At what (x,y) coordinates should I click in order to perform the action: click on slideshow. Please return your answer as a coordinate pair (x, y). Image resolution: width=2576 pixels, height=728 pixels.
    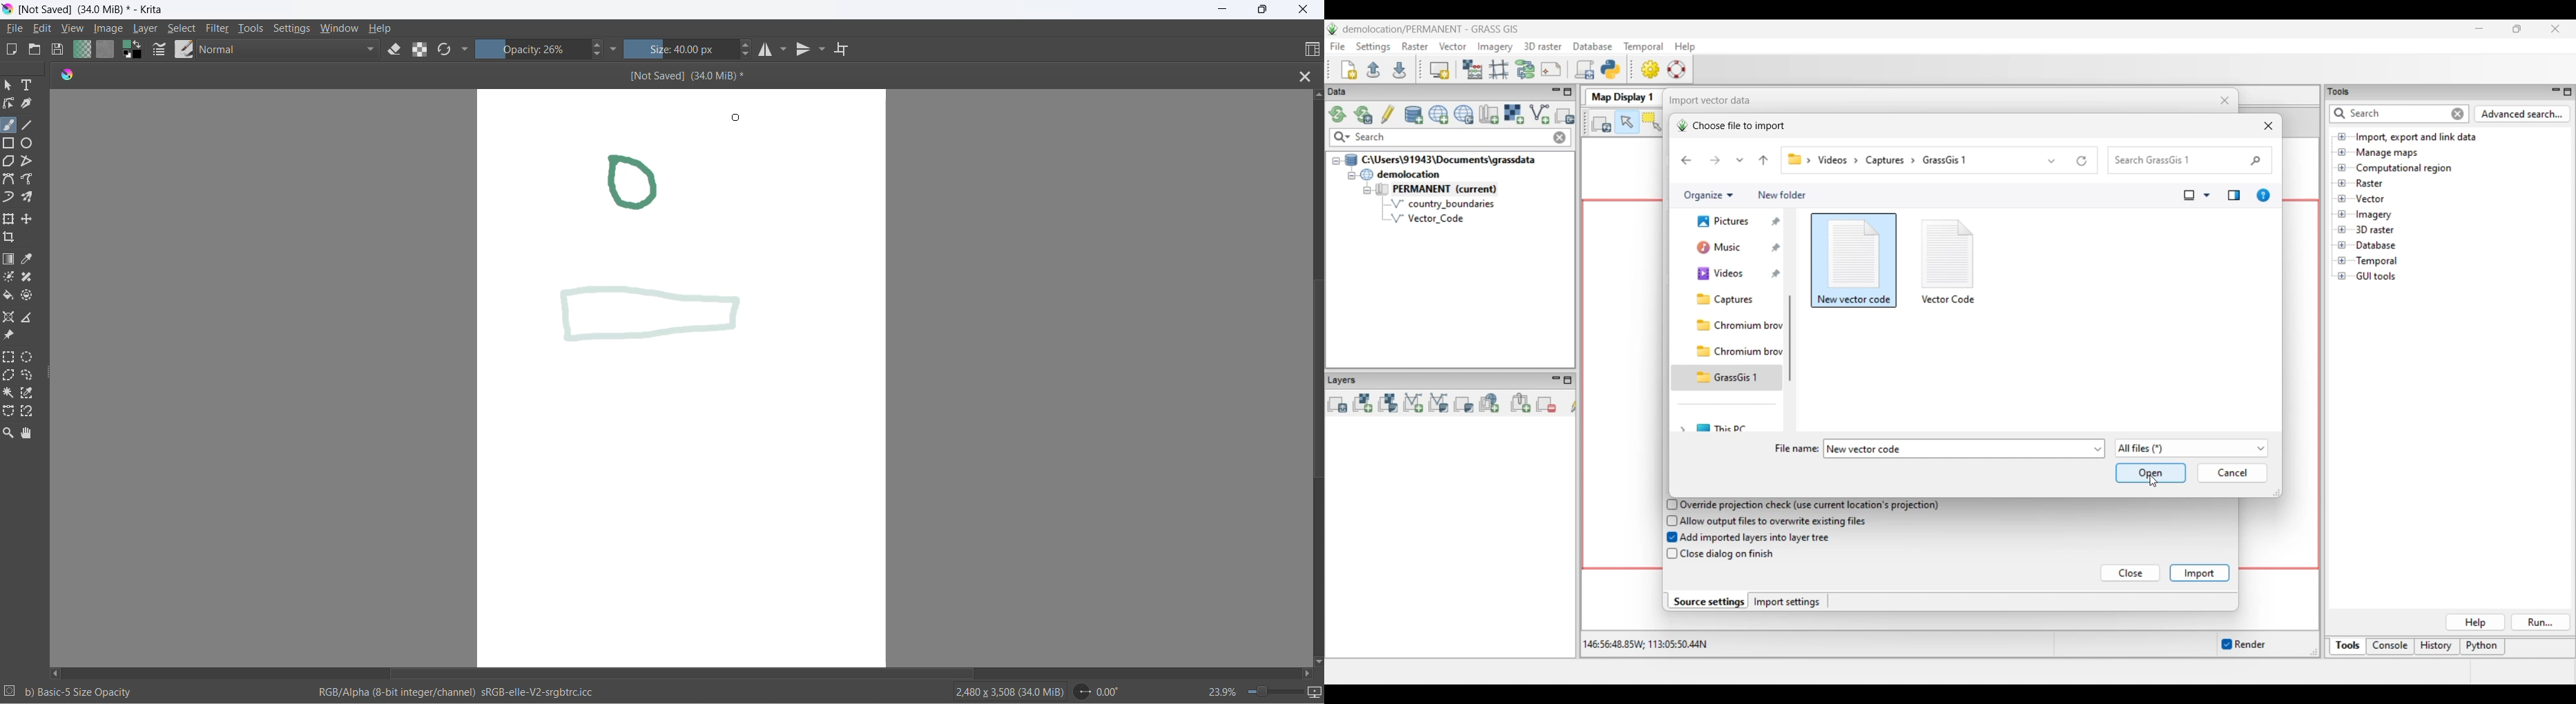
    Looking at the image, I should click on (1315, 694).